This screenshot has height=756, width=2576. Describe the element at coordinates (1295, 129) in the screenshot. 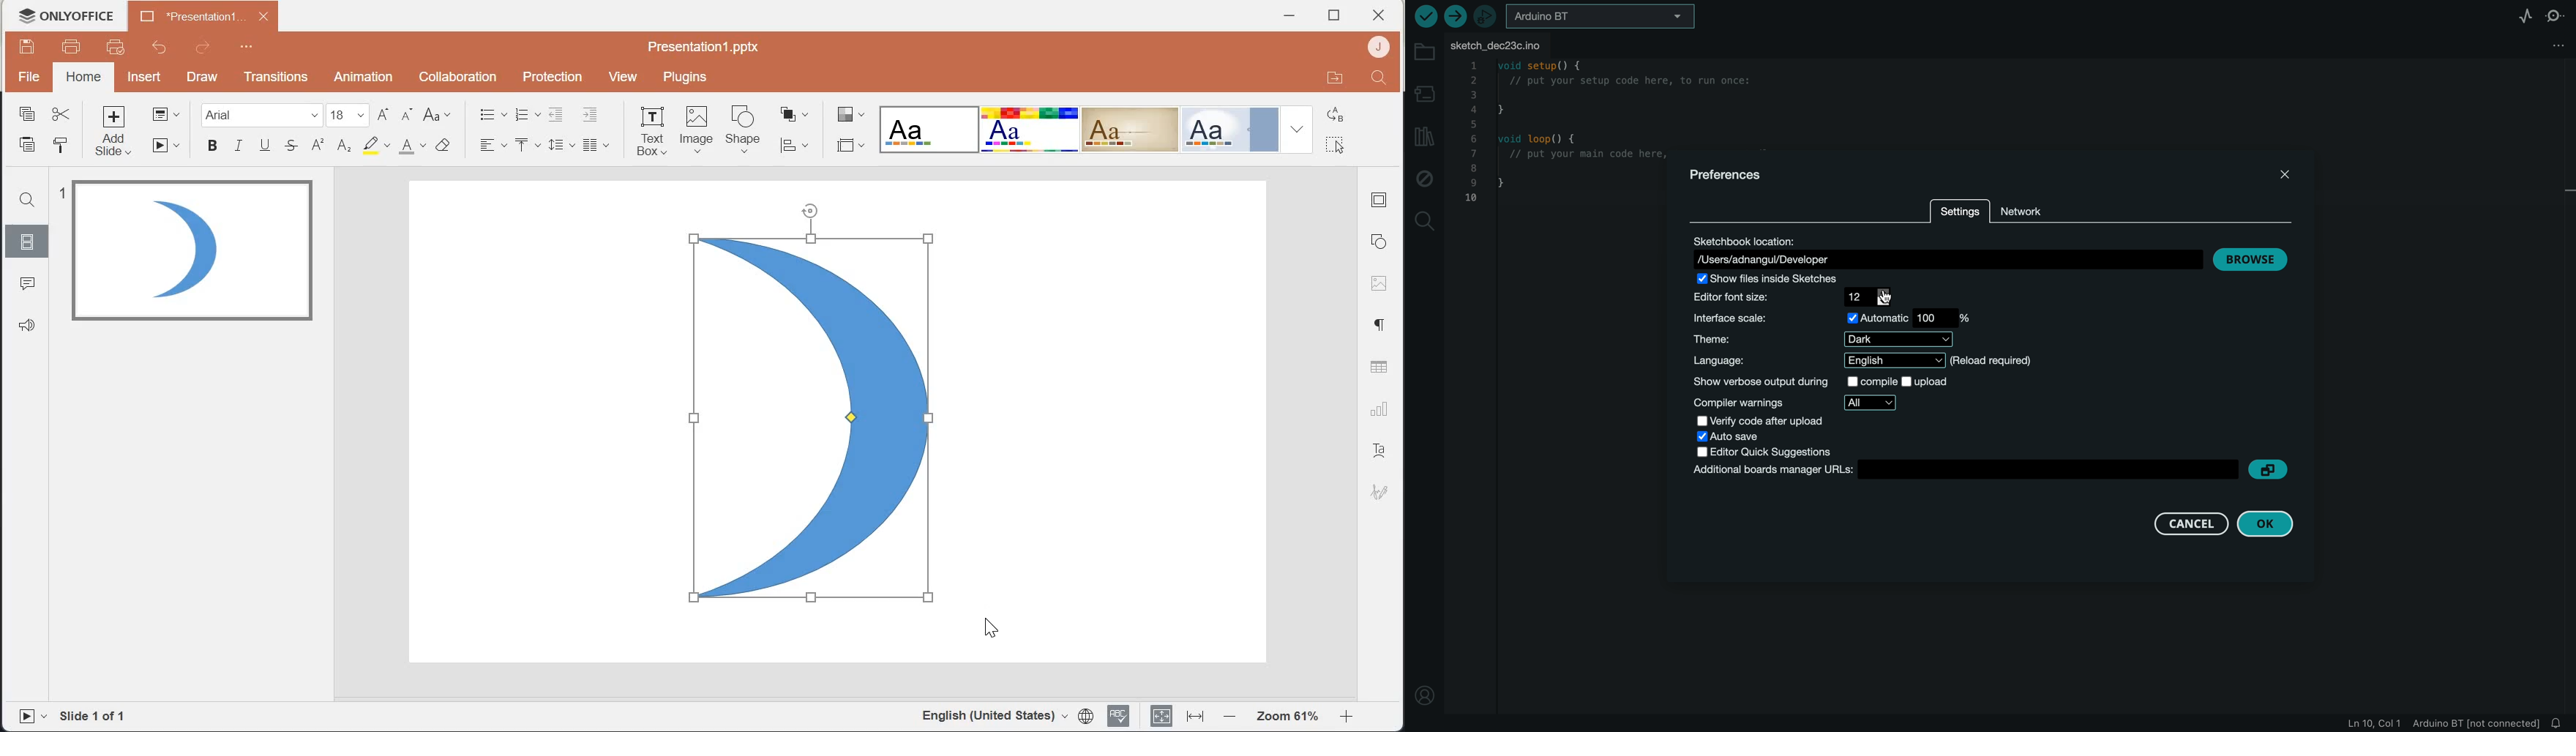

I see `Drop down` at that location.